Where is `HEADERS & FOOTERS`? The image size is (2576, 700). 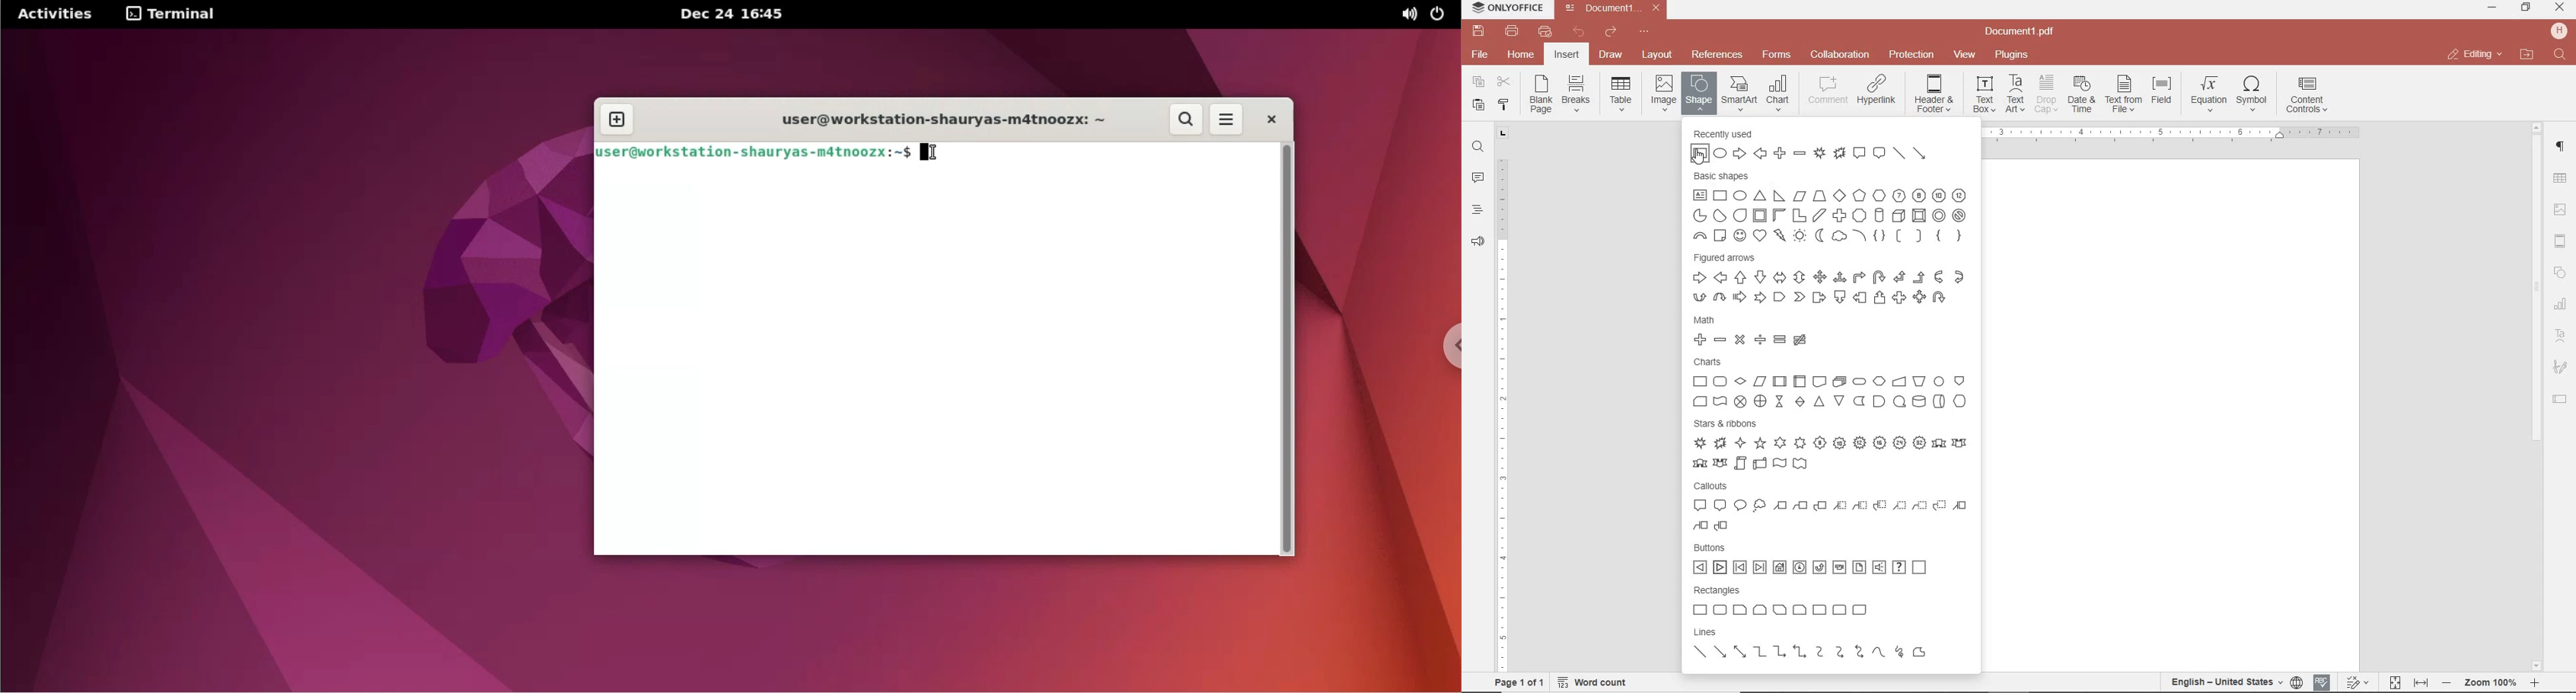 HEADERS & FOOTERS is located at coordinates (2561, 242).